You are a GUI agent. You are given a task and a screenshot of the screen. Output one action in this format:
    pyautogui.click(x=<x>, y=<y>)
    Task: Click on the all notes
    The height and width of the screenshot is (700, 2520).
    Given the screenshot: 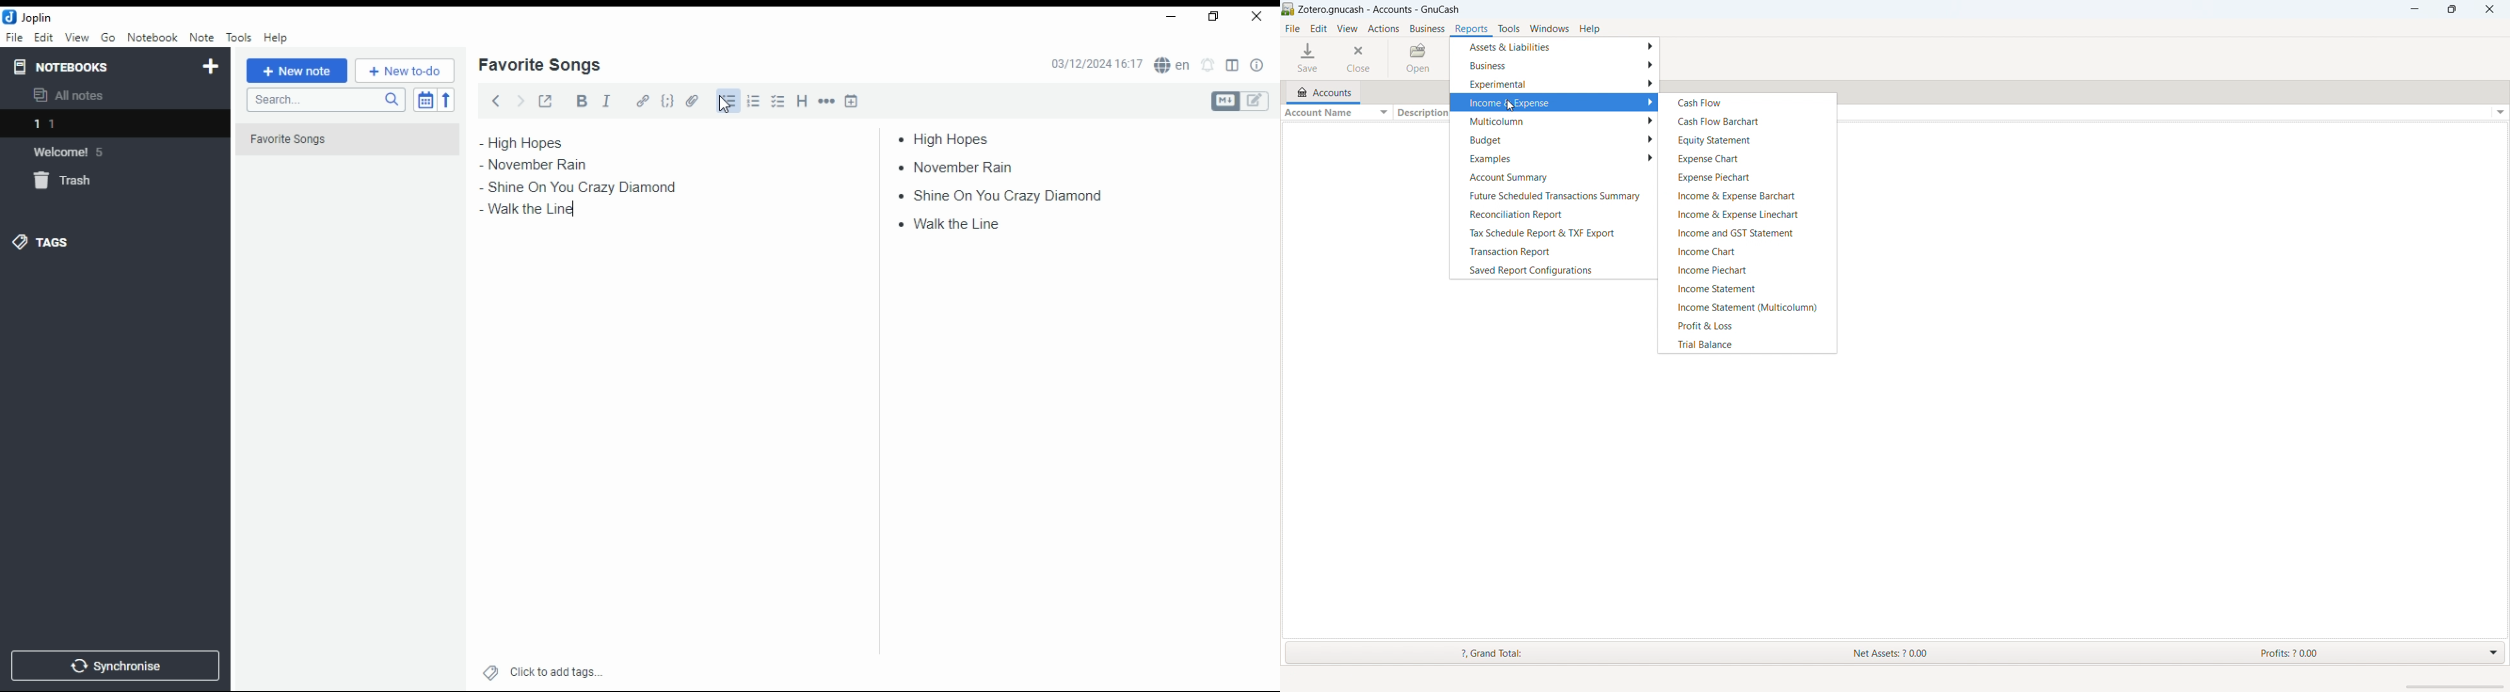 What is the action you would take?
    pyautogui.click(x=74, y=96)
    